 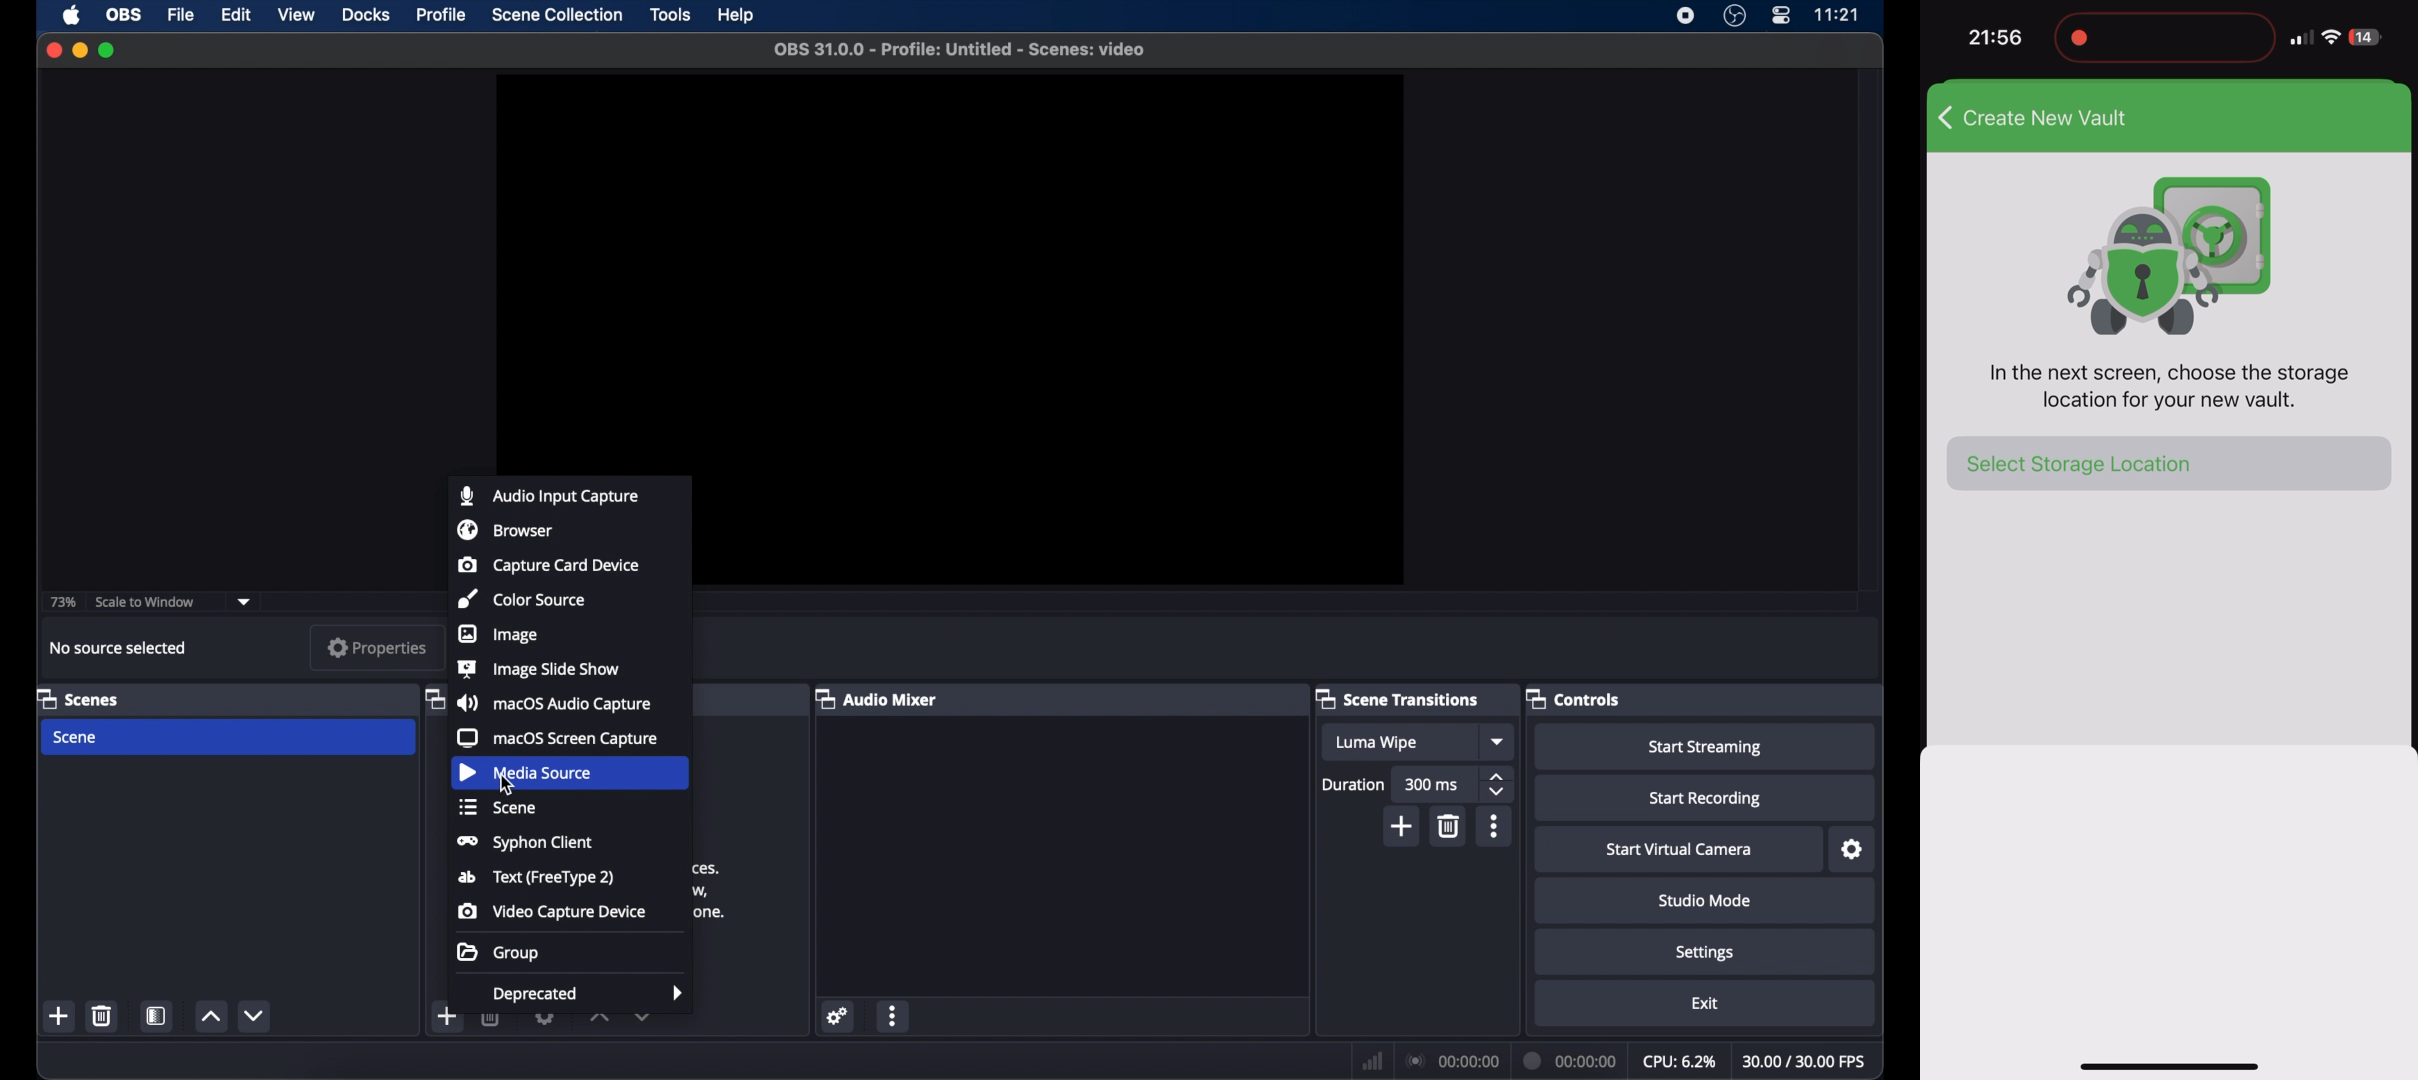 I want to click on color source, so click(x=521, y=597).